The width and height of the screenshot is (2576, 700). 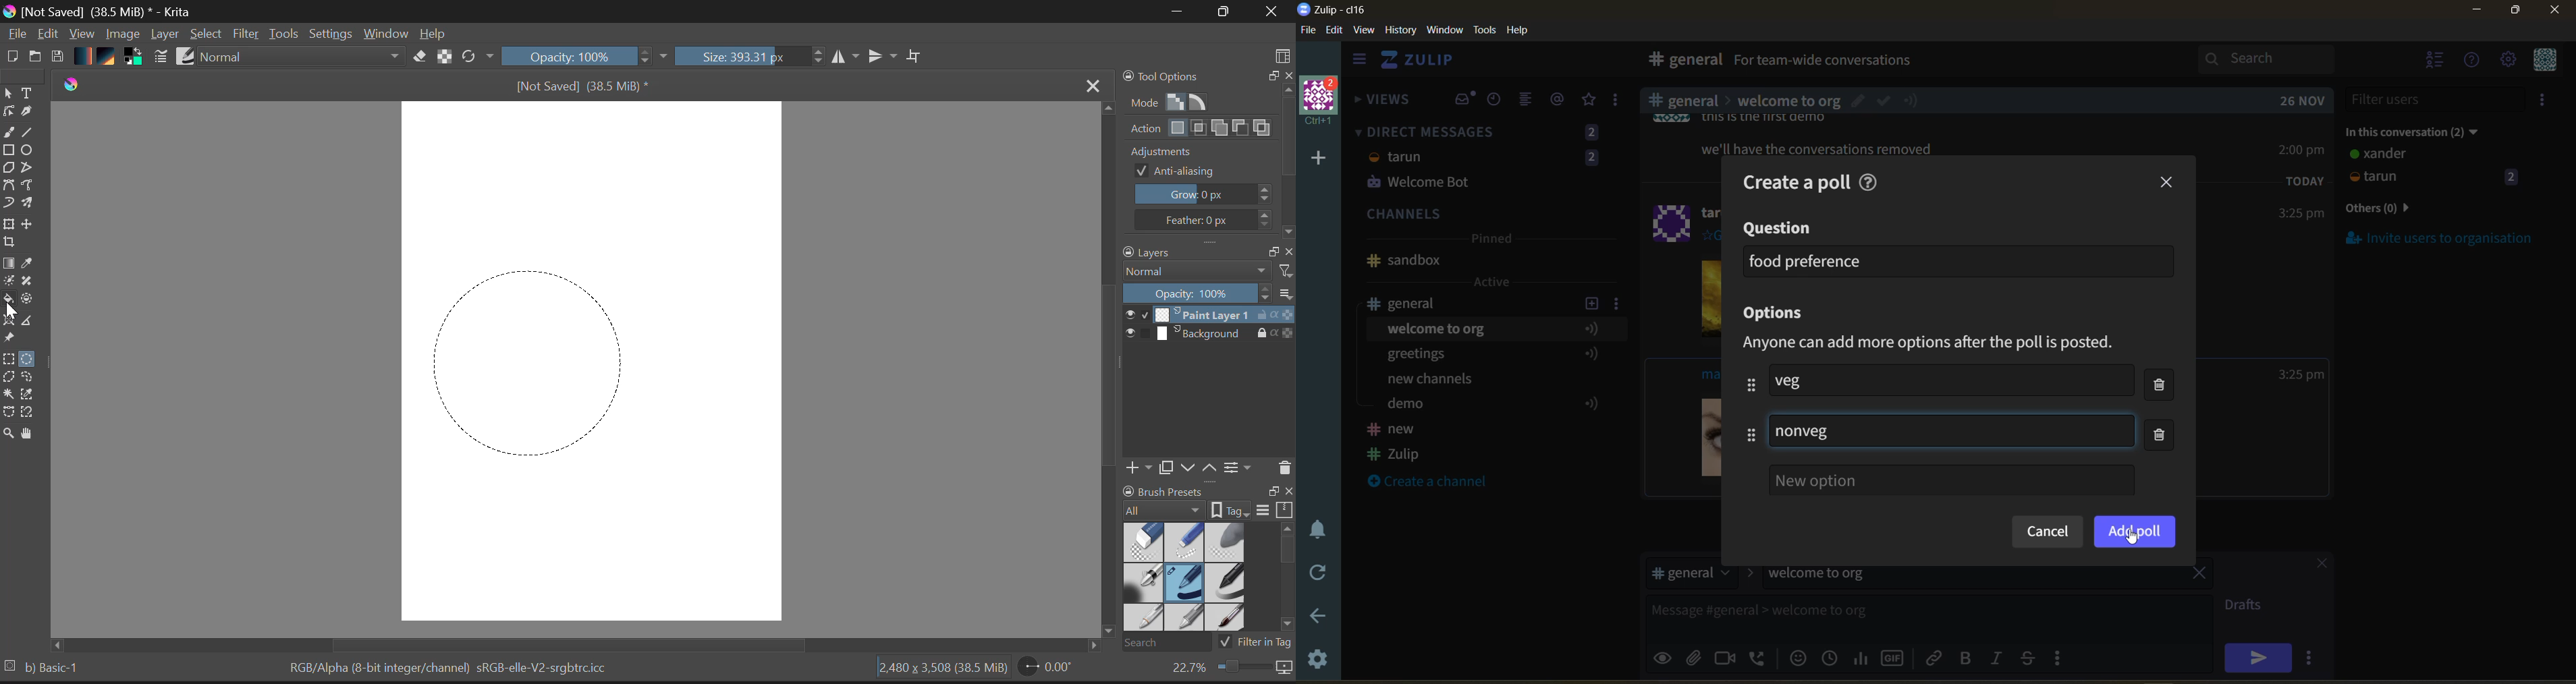 I want to click on Brush Presets, so click(x=187, y=56).